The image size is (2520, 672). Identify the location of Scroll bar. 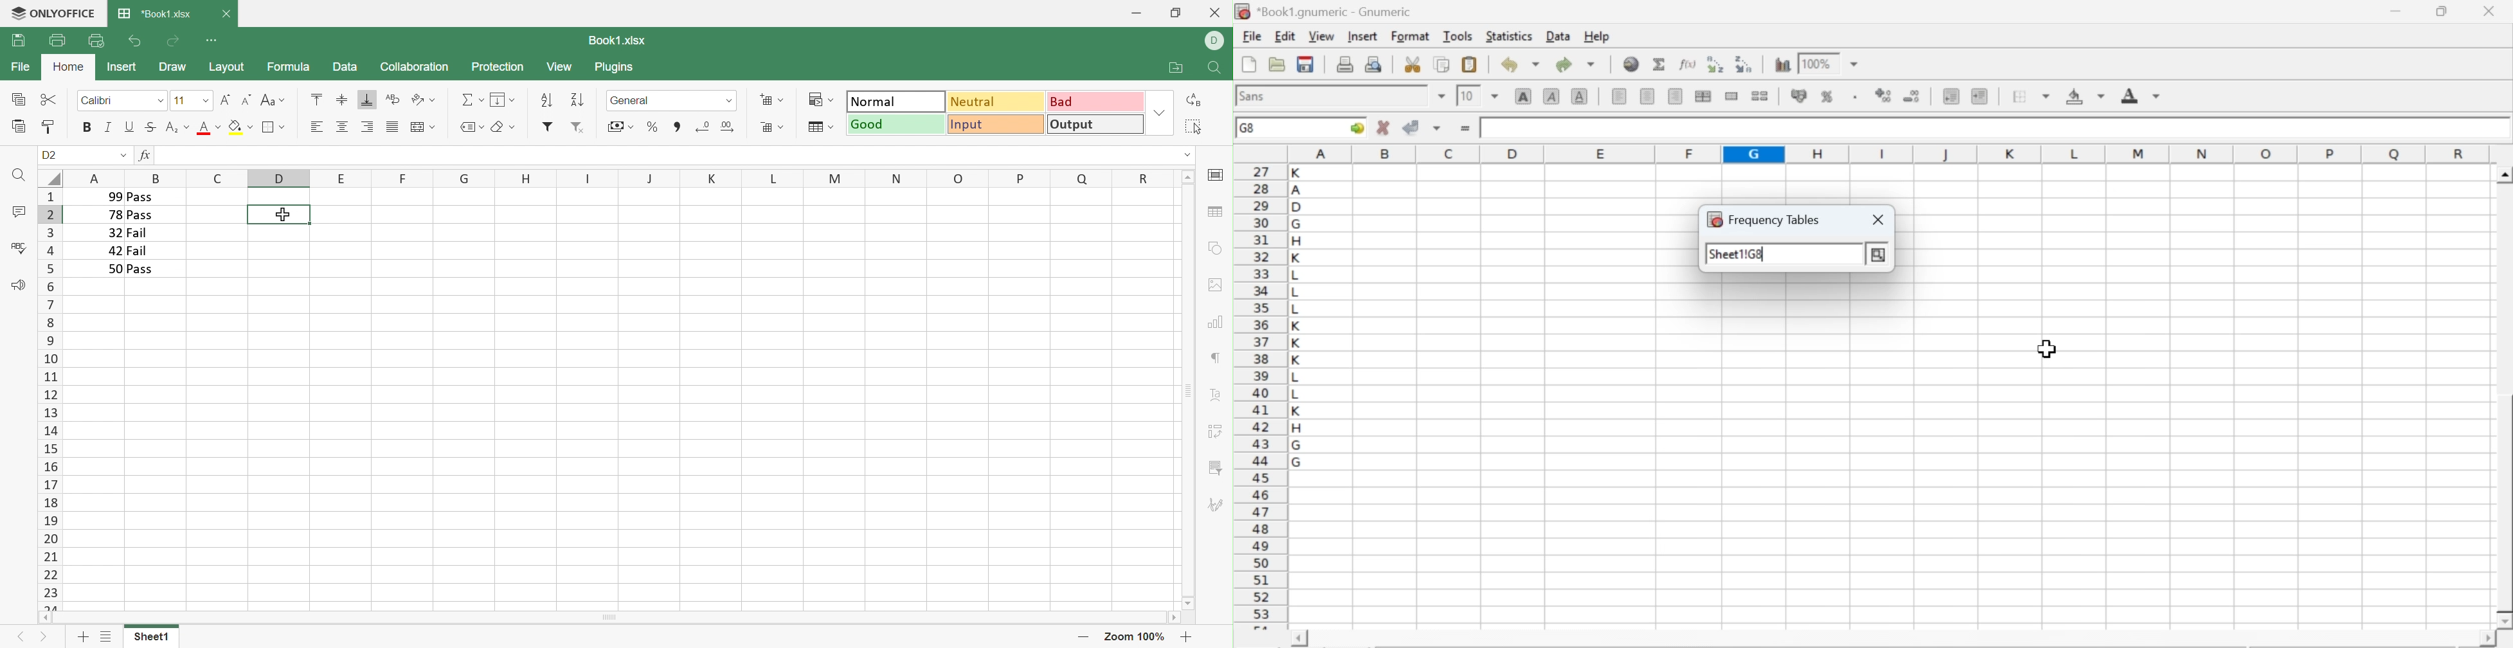
(609, 618).